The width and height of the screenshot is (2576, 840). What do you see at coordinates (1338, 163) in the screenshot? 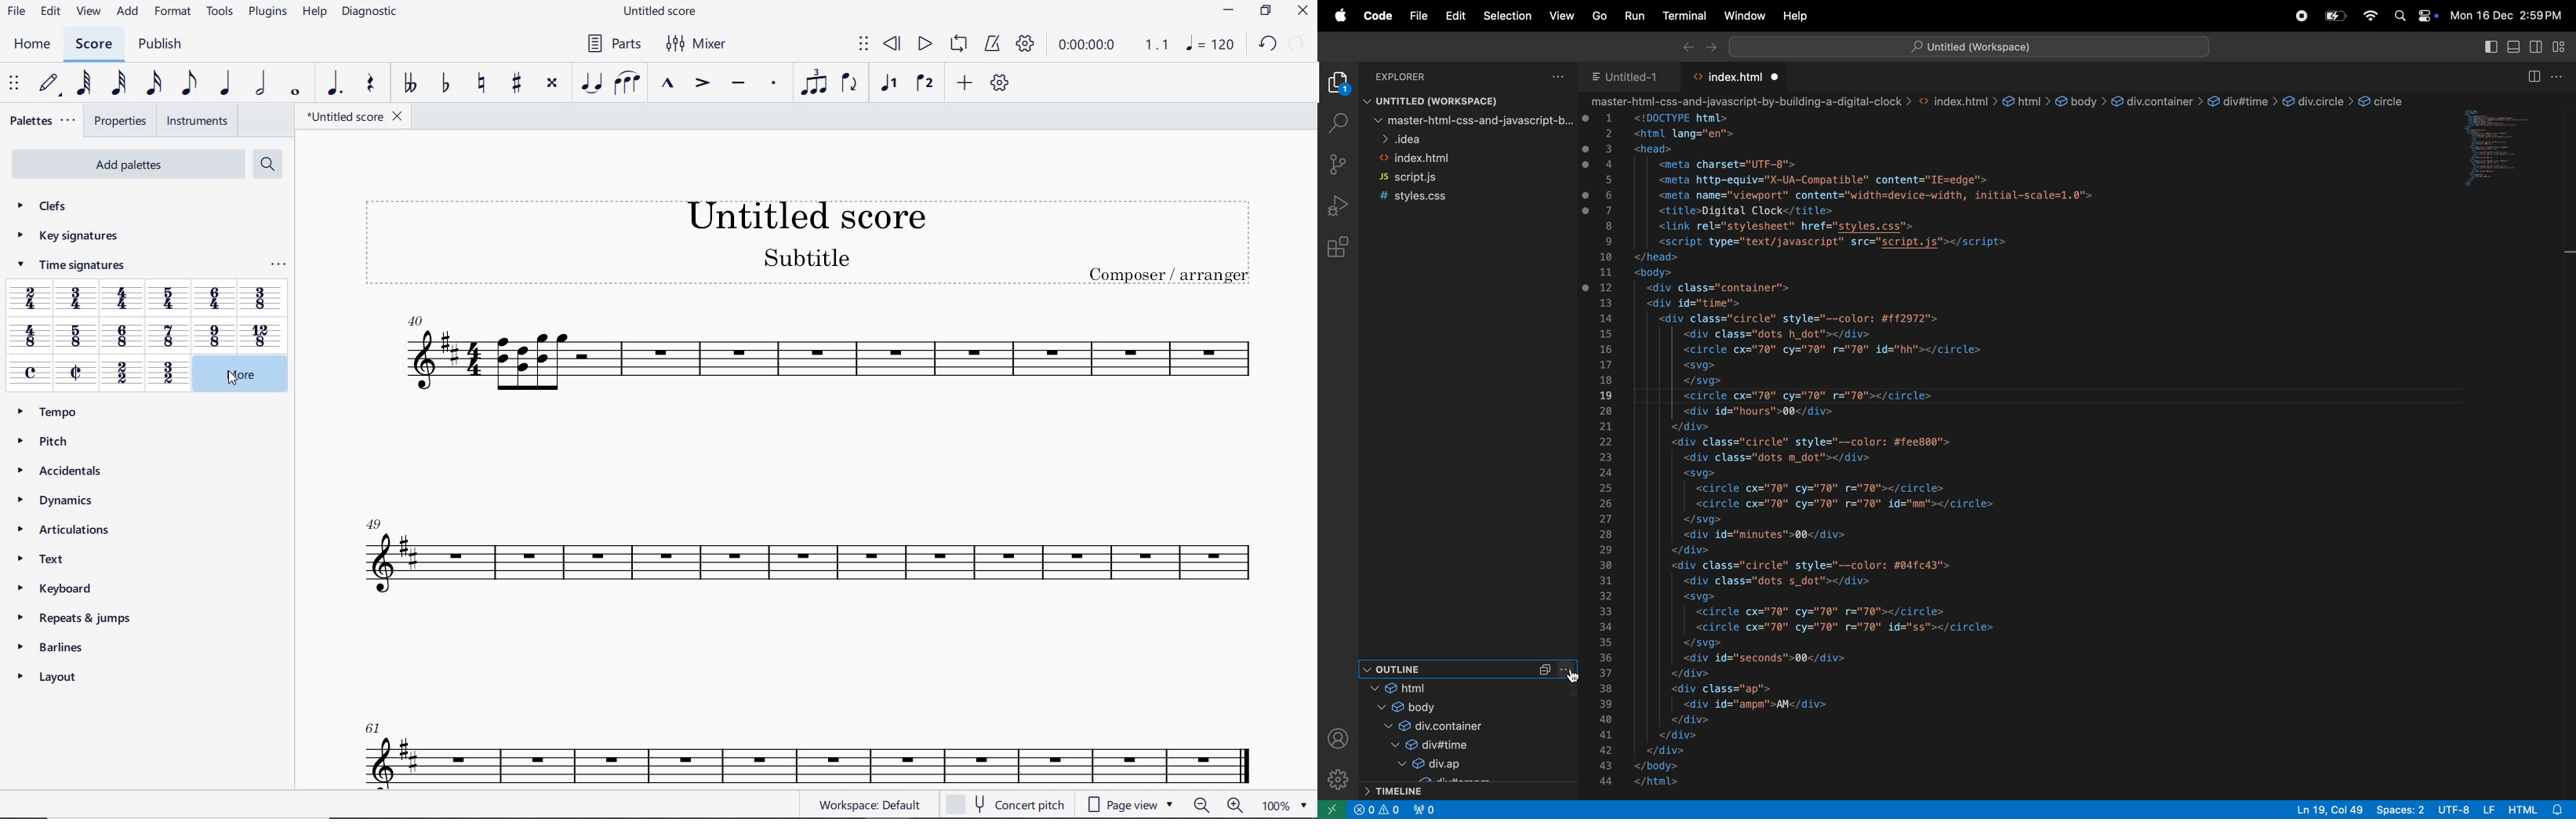
I see `source control` at bounding box center [1338, 163].